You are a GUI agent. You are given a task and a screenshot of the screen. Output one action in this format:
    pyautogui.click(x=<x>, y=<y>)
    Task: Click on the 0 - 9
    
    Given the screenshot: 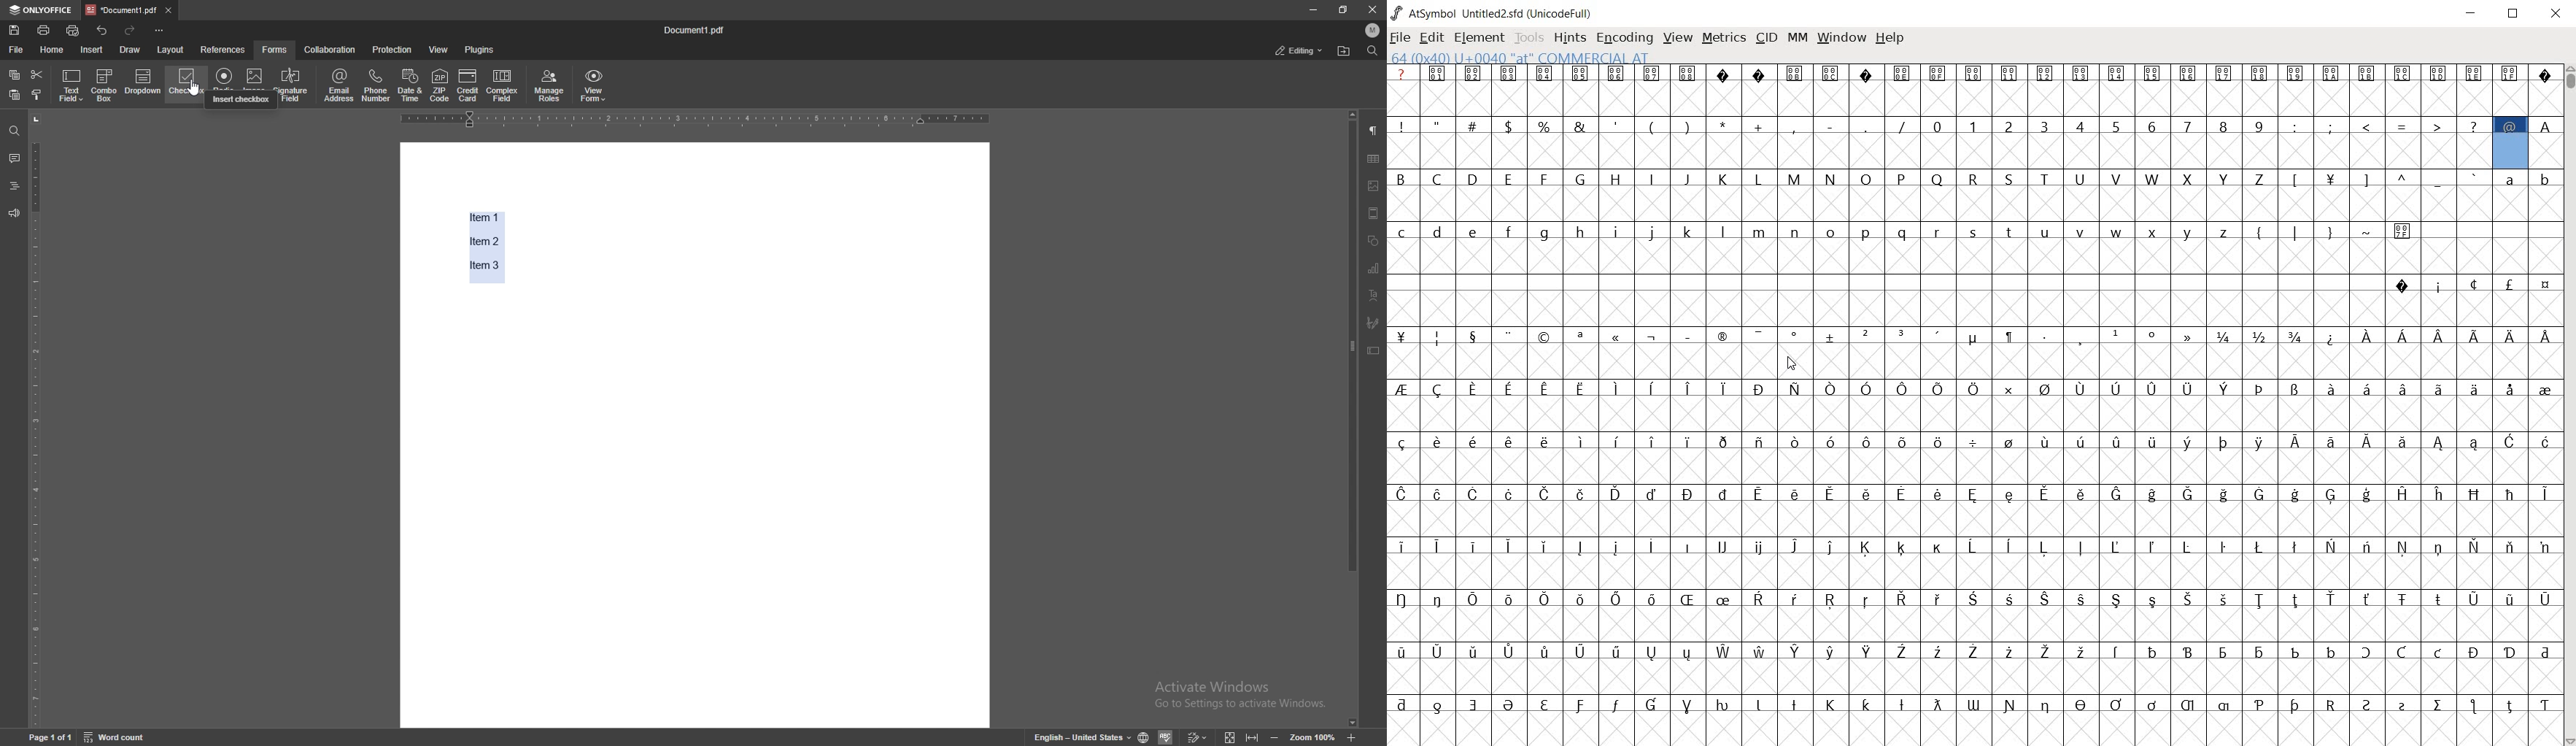 What is the action you would take?
    pyautogui.click(x=2095, y=125)
    